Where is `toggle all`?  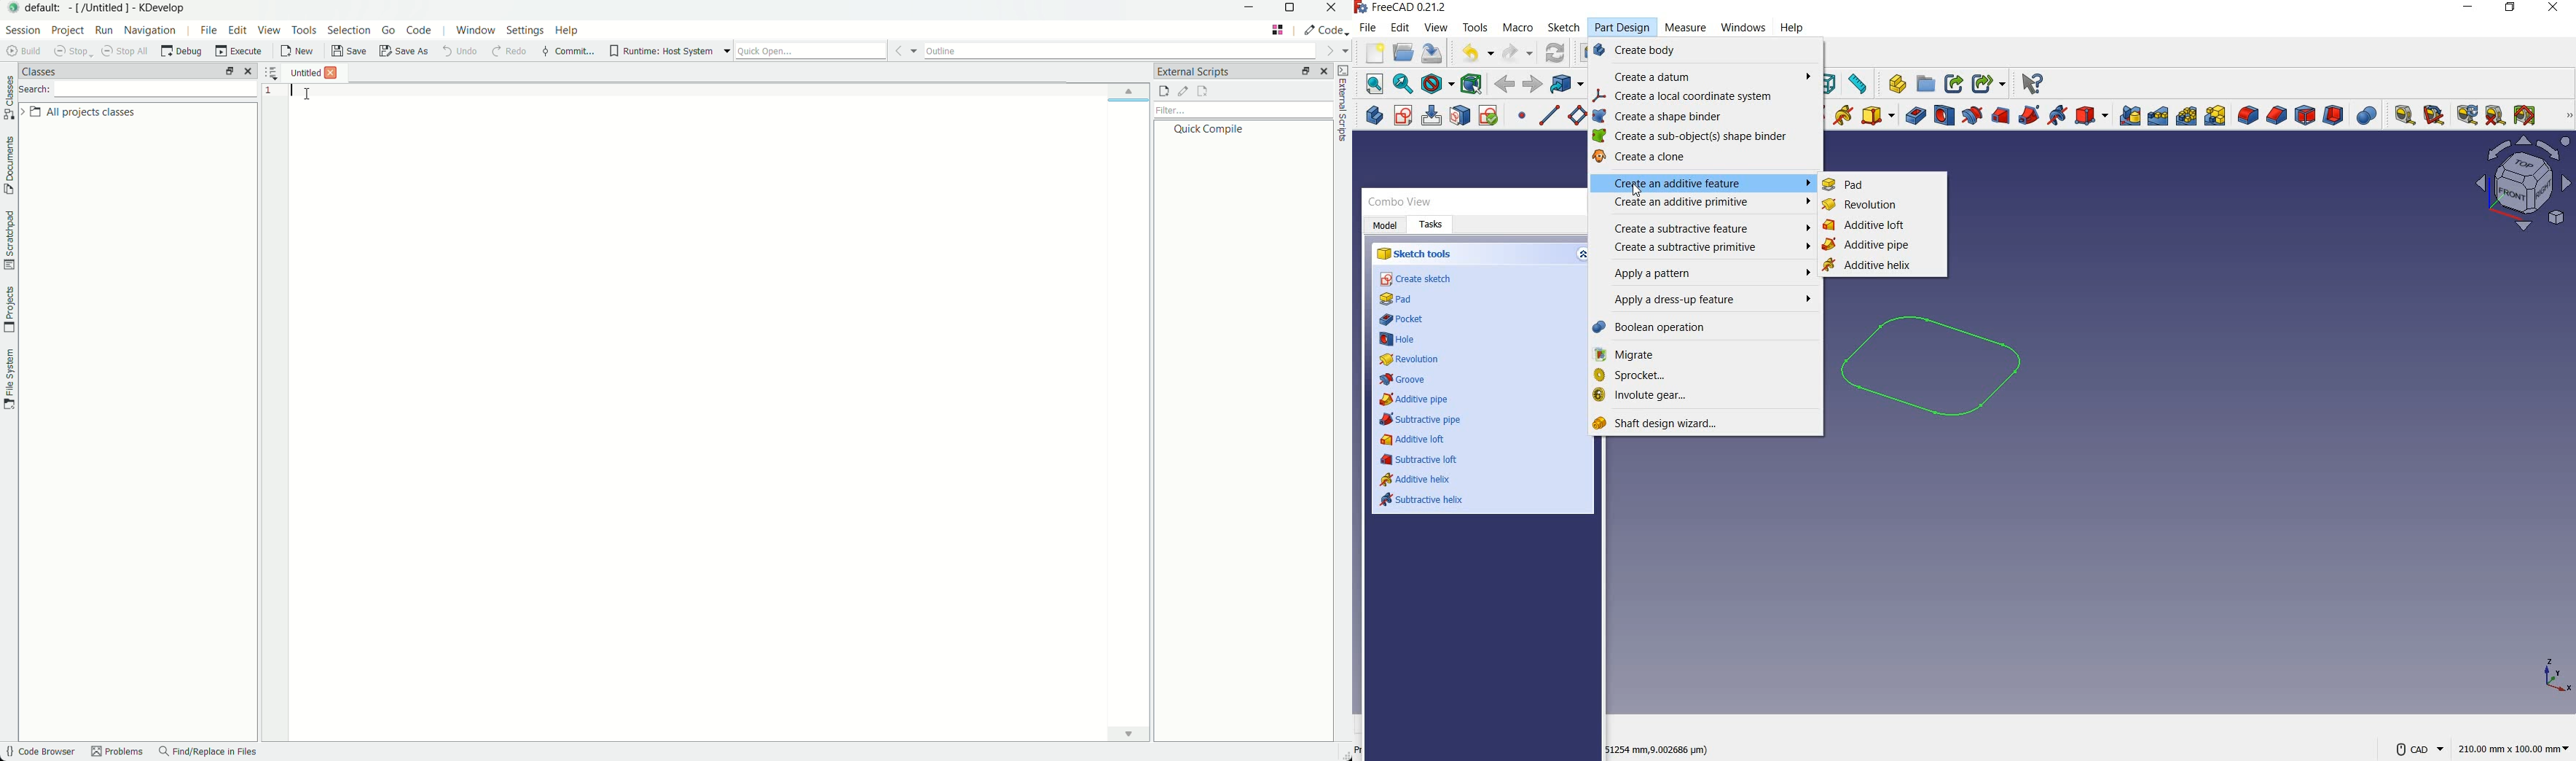 toggle all is located at coordinates (2527, 116).